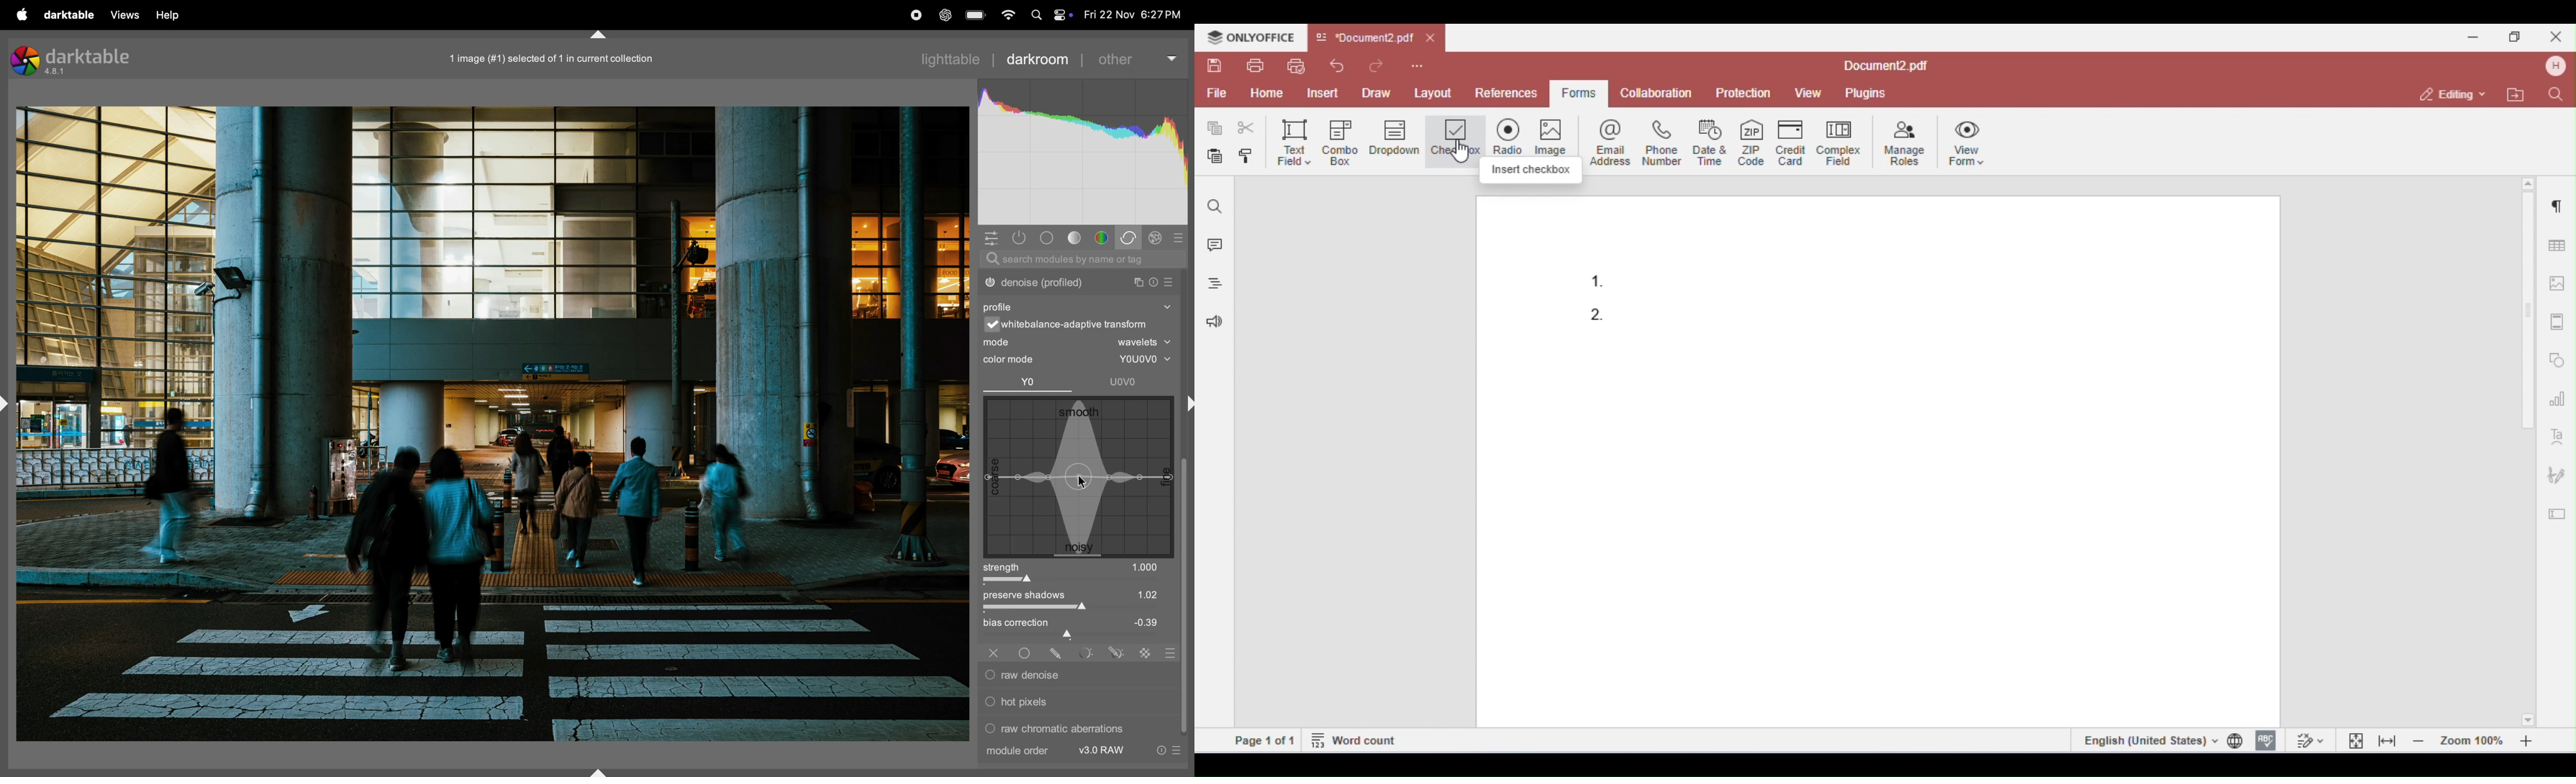 Image resolution: width=2576 pixels, height=784 pixels. What do you see at coordinates (22, 15) in the screenshot?
I see `apple menu` at bounding box center [22, 15].